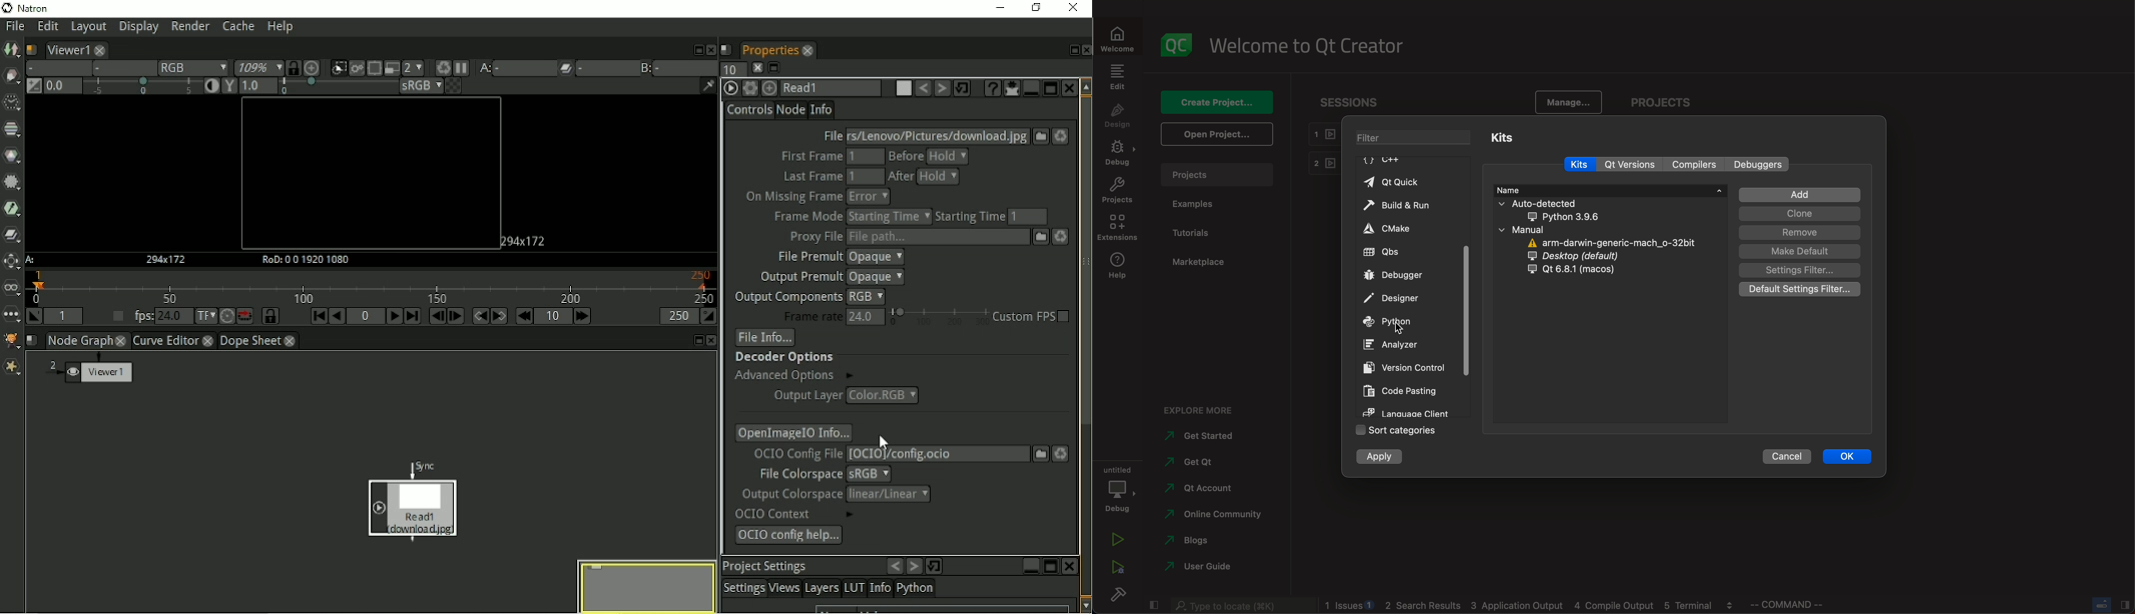 This screenshot has height=616, width=2156. I want to click on Scale down render, so click(409, 67).